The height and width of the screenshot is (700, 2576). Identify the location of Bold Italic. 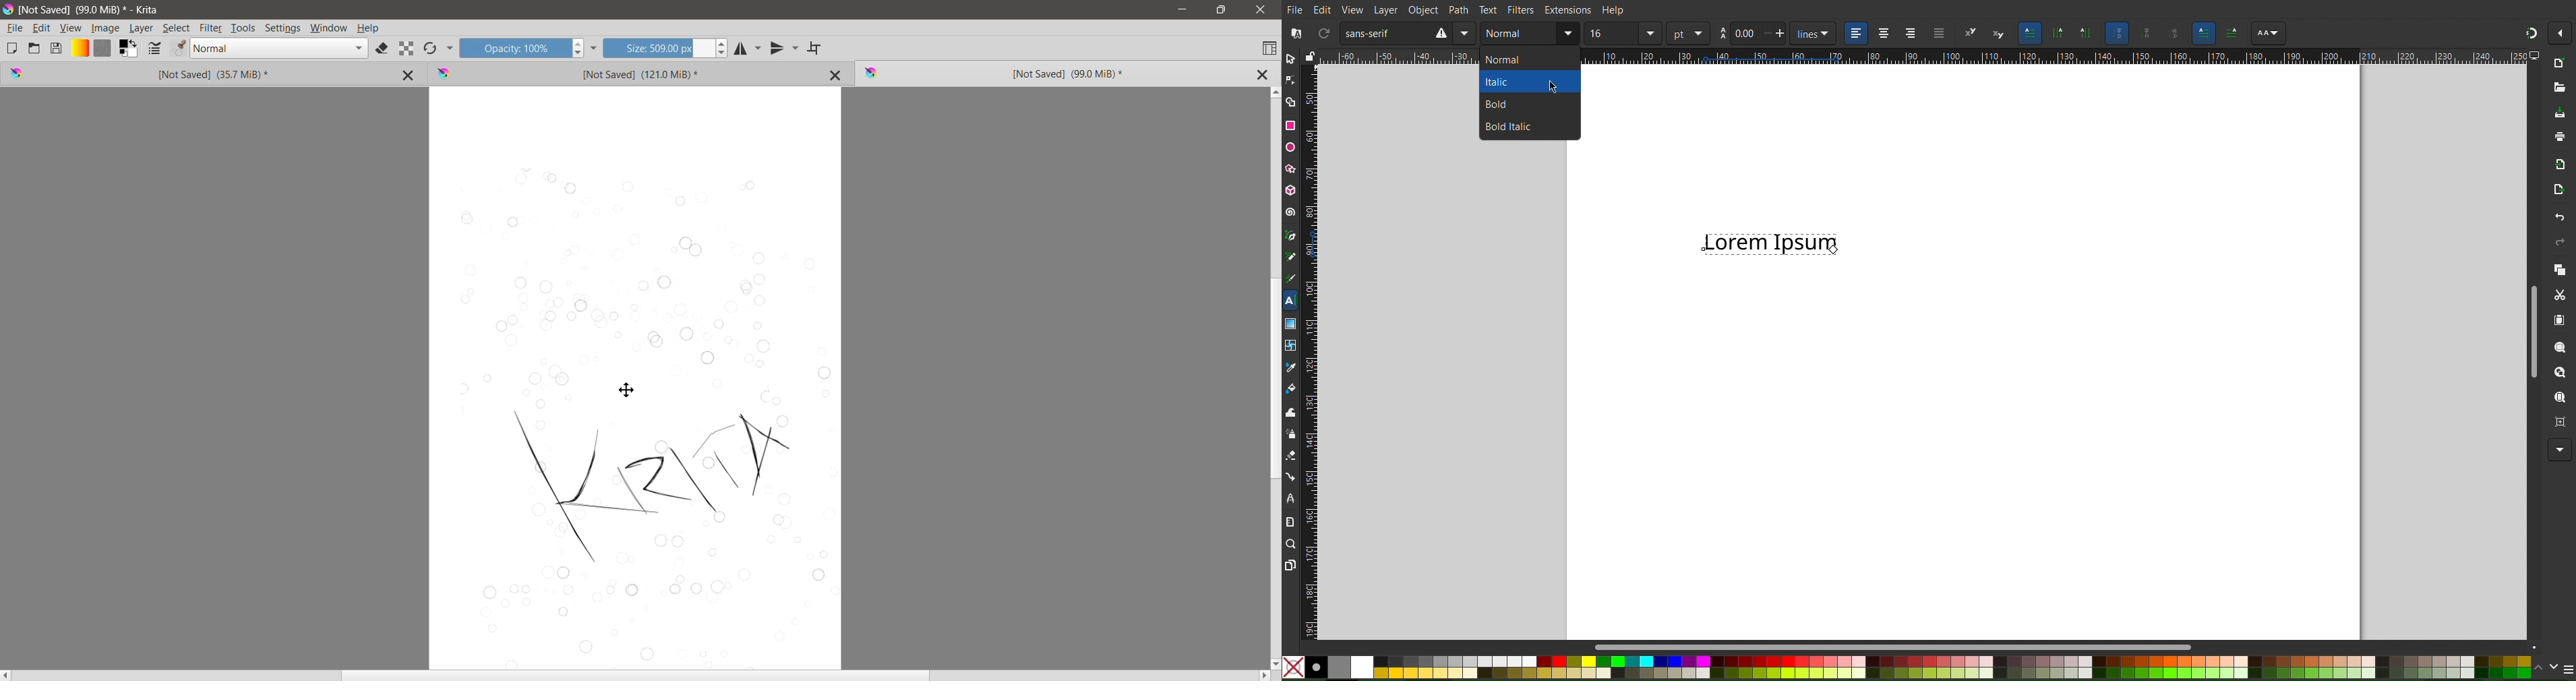
(1511, 125).